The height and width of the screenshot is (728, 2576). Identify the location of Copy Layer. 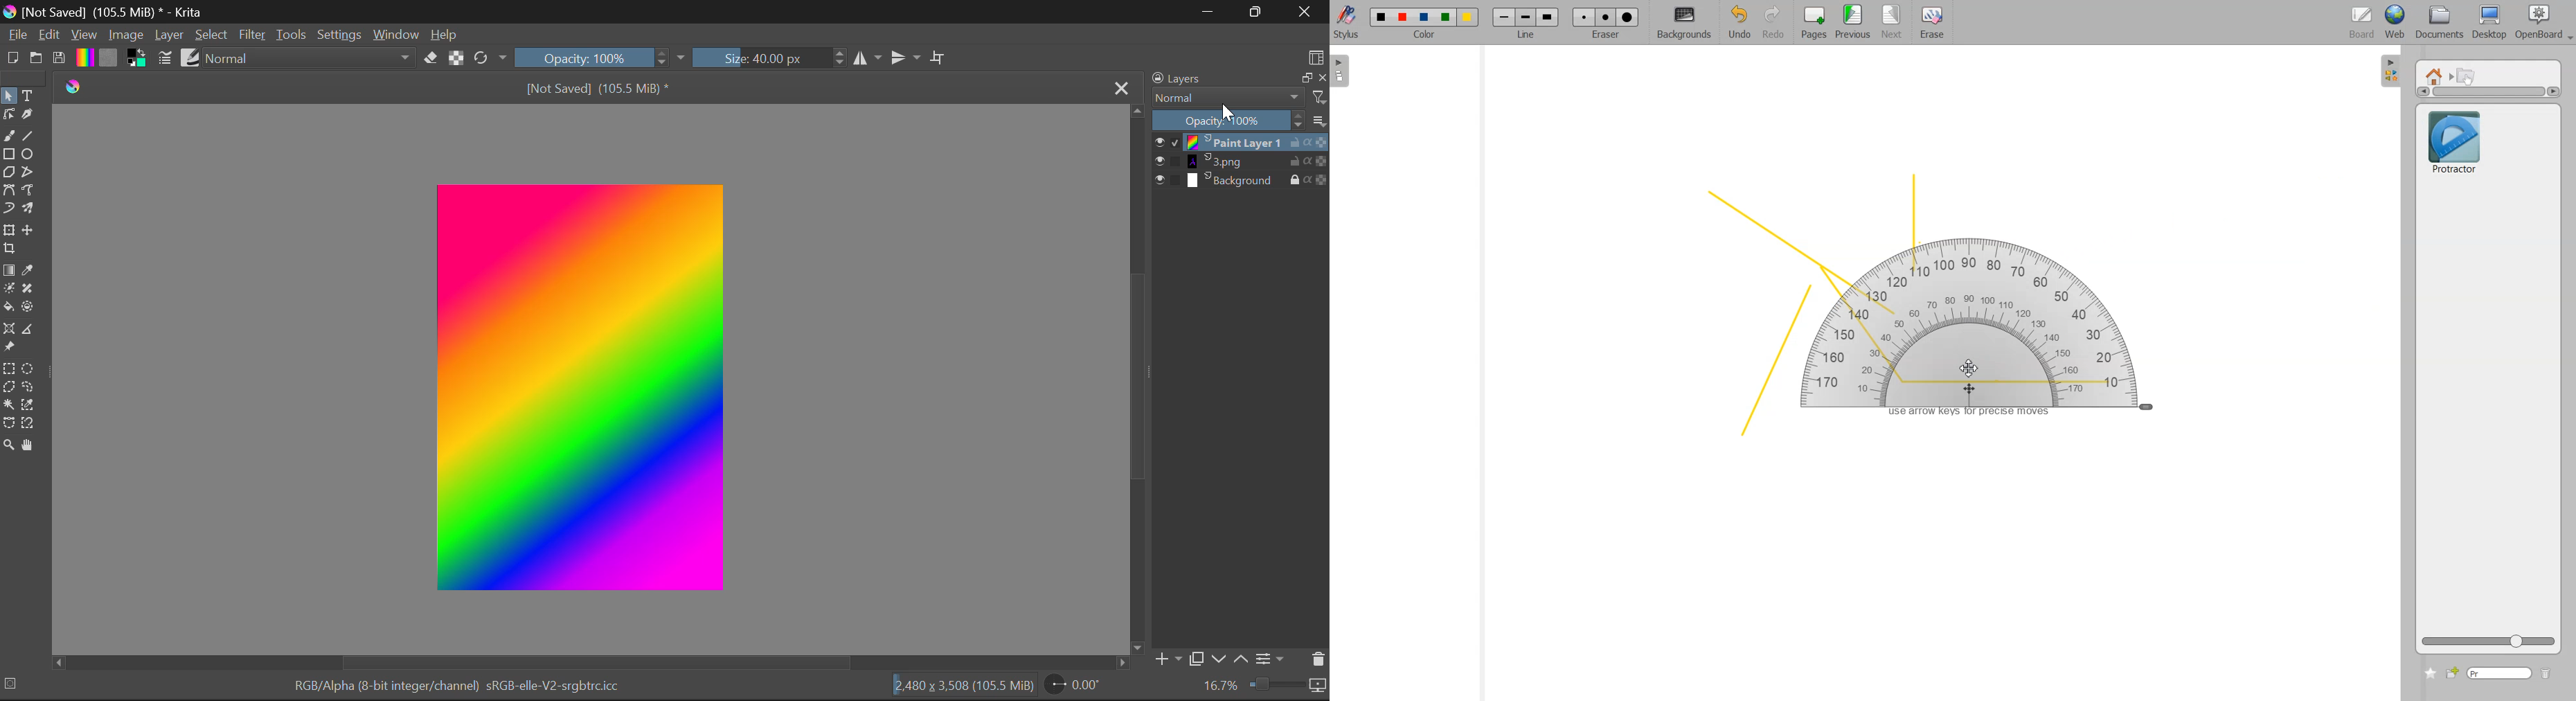
(1303, 78).